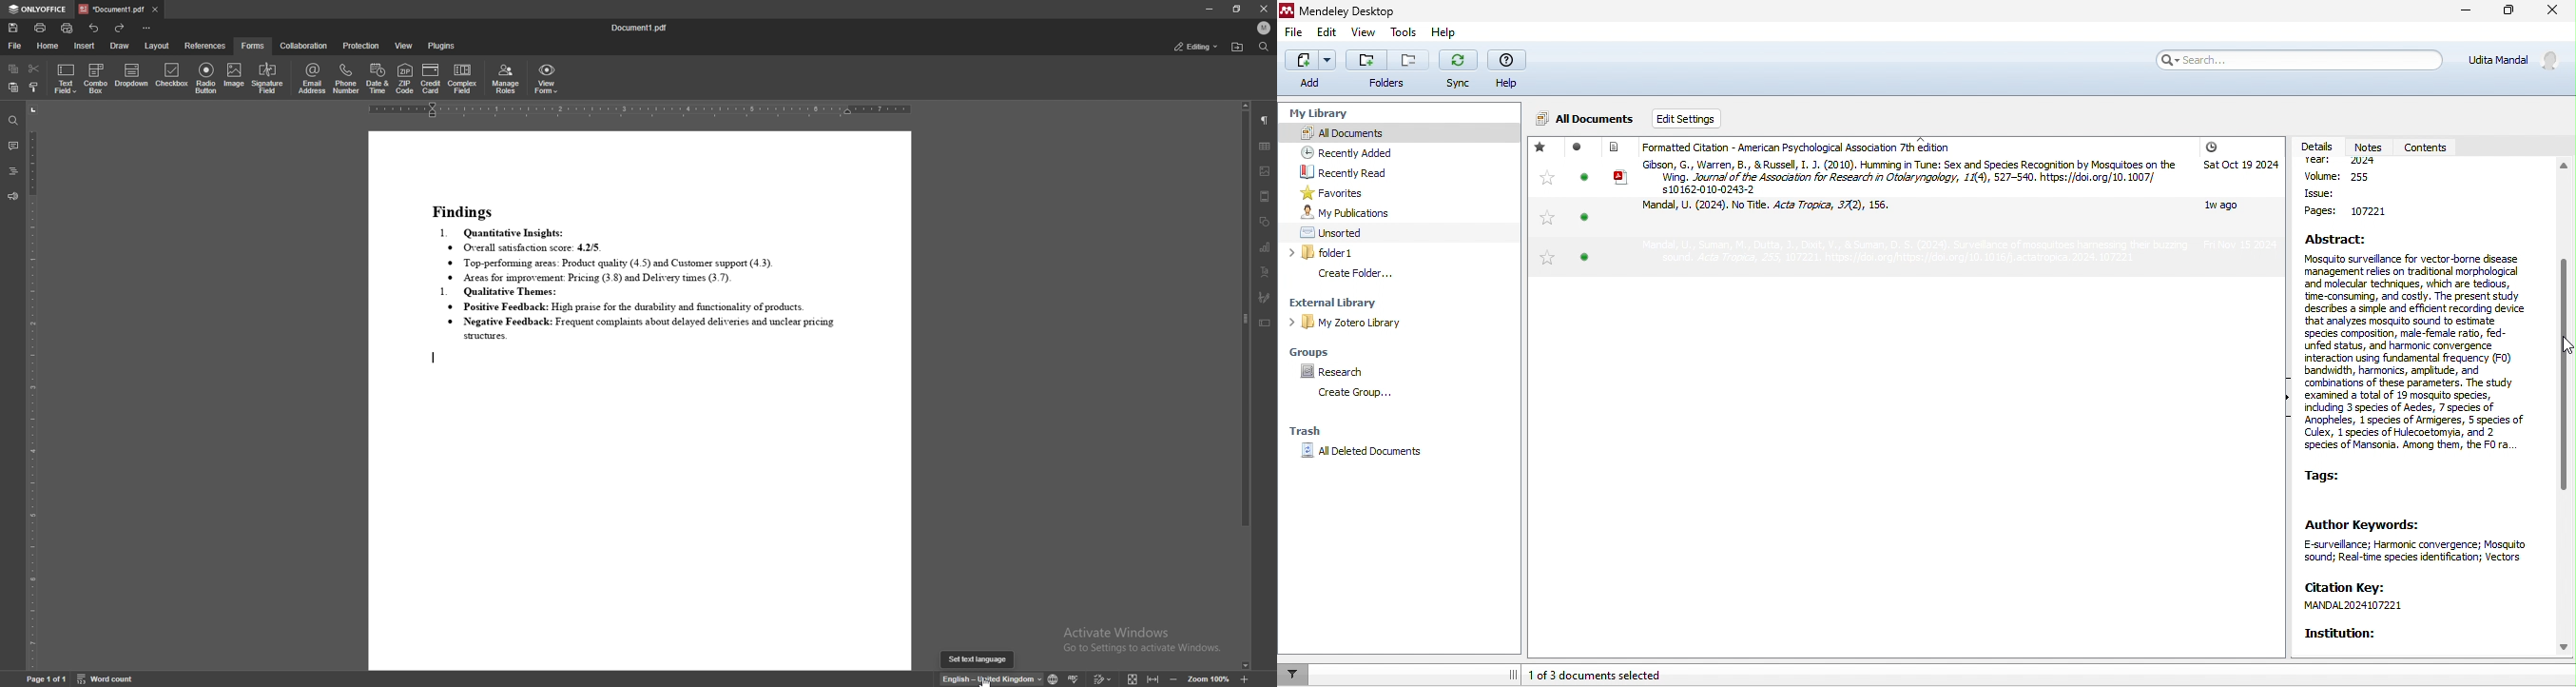 This screenshot has height=700, width=2576. Describe the element at coordinates (2563, 350) in the screenshot. I see `cursor movement` at that location.